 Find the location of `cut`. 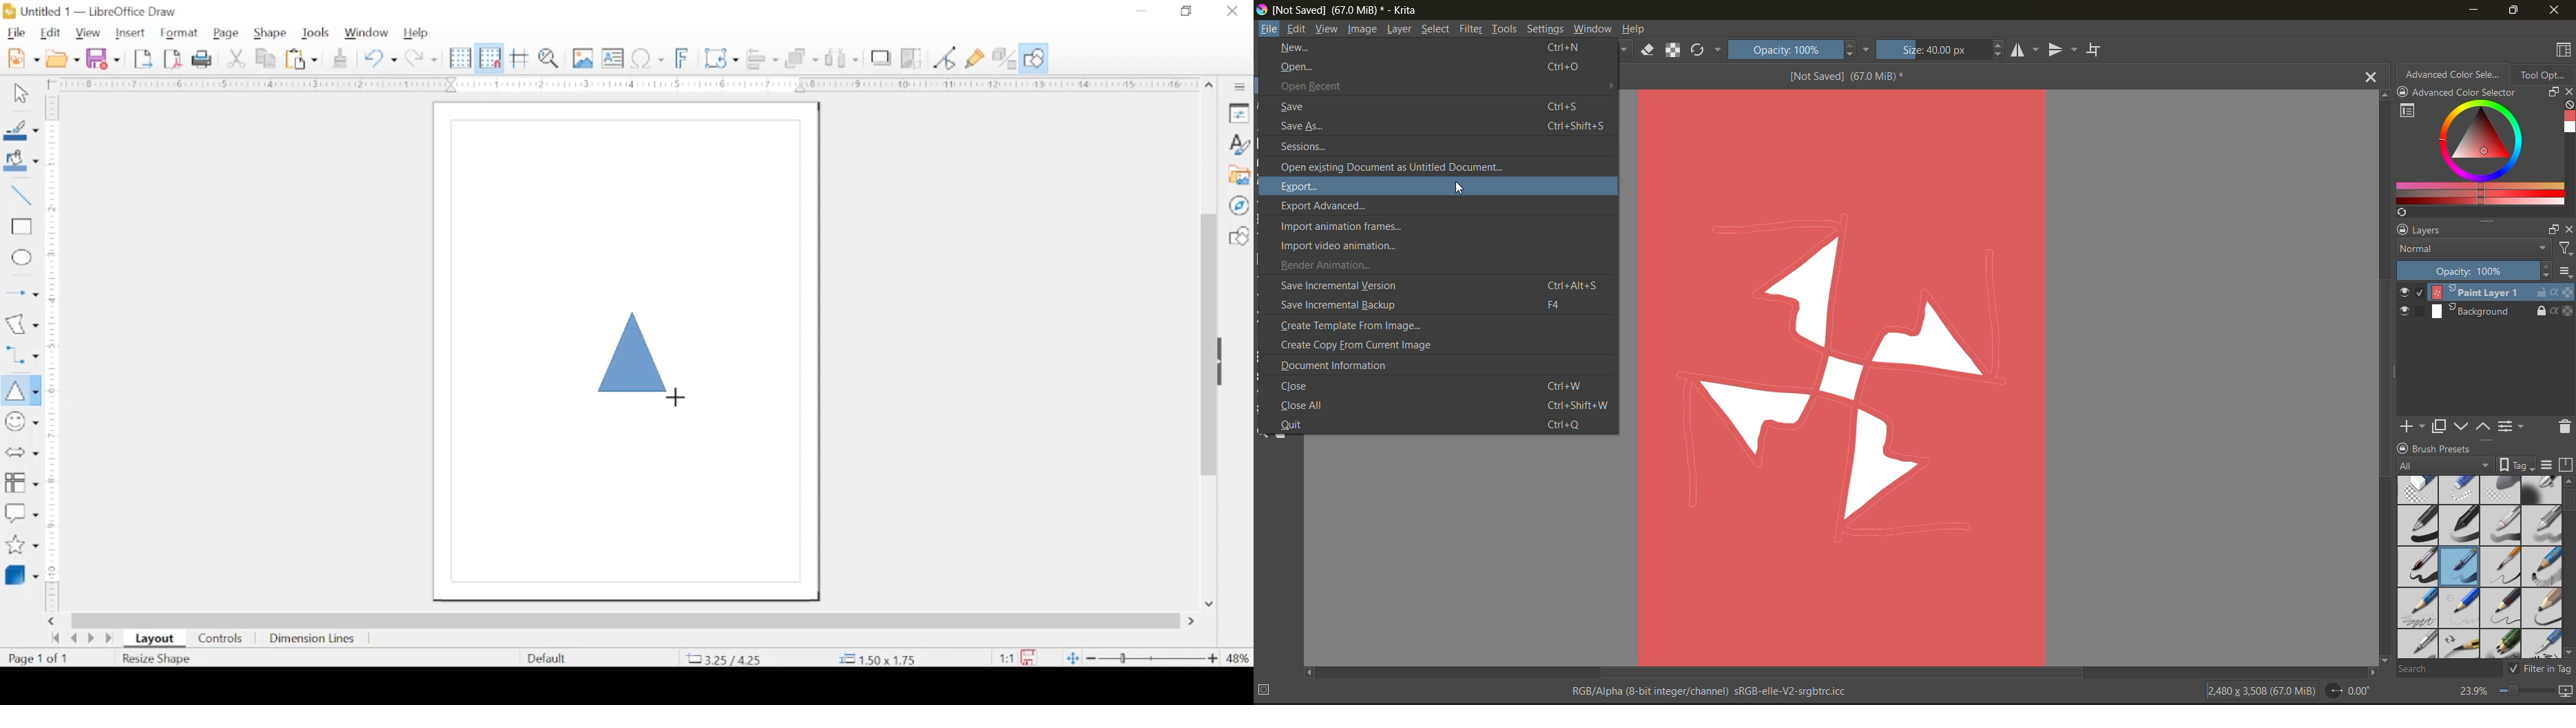

cut is located at coordinates (236, 59).